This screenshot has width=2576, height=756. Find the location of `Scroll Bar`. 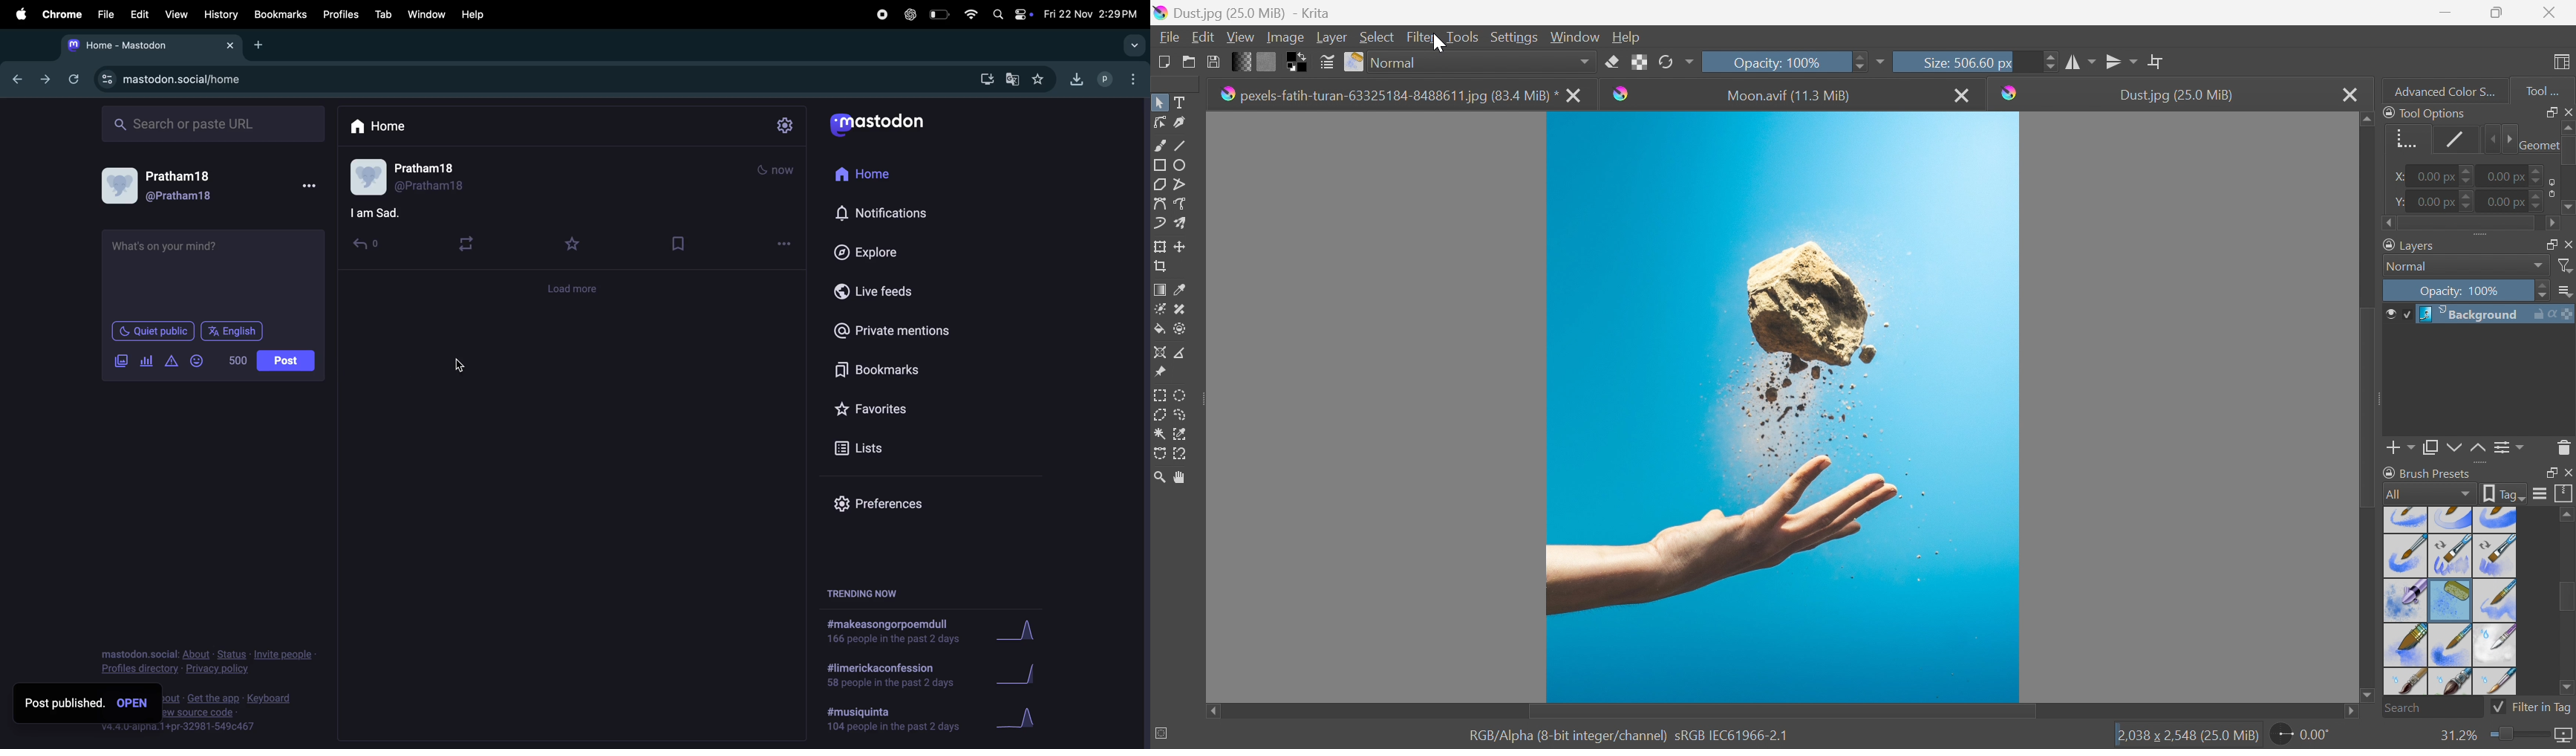

Scroll Bar is located at coordinates (2566, 599).